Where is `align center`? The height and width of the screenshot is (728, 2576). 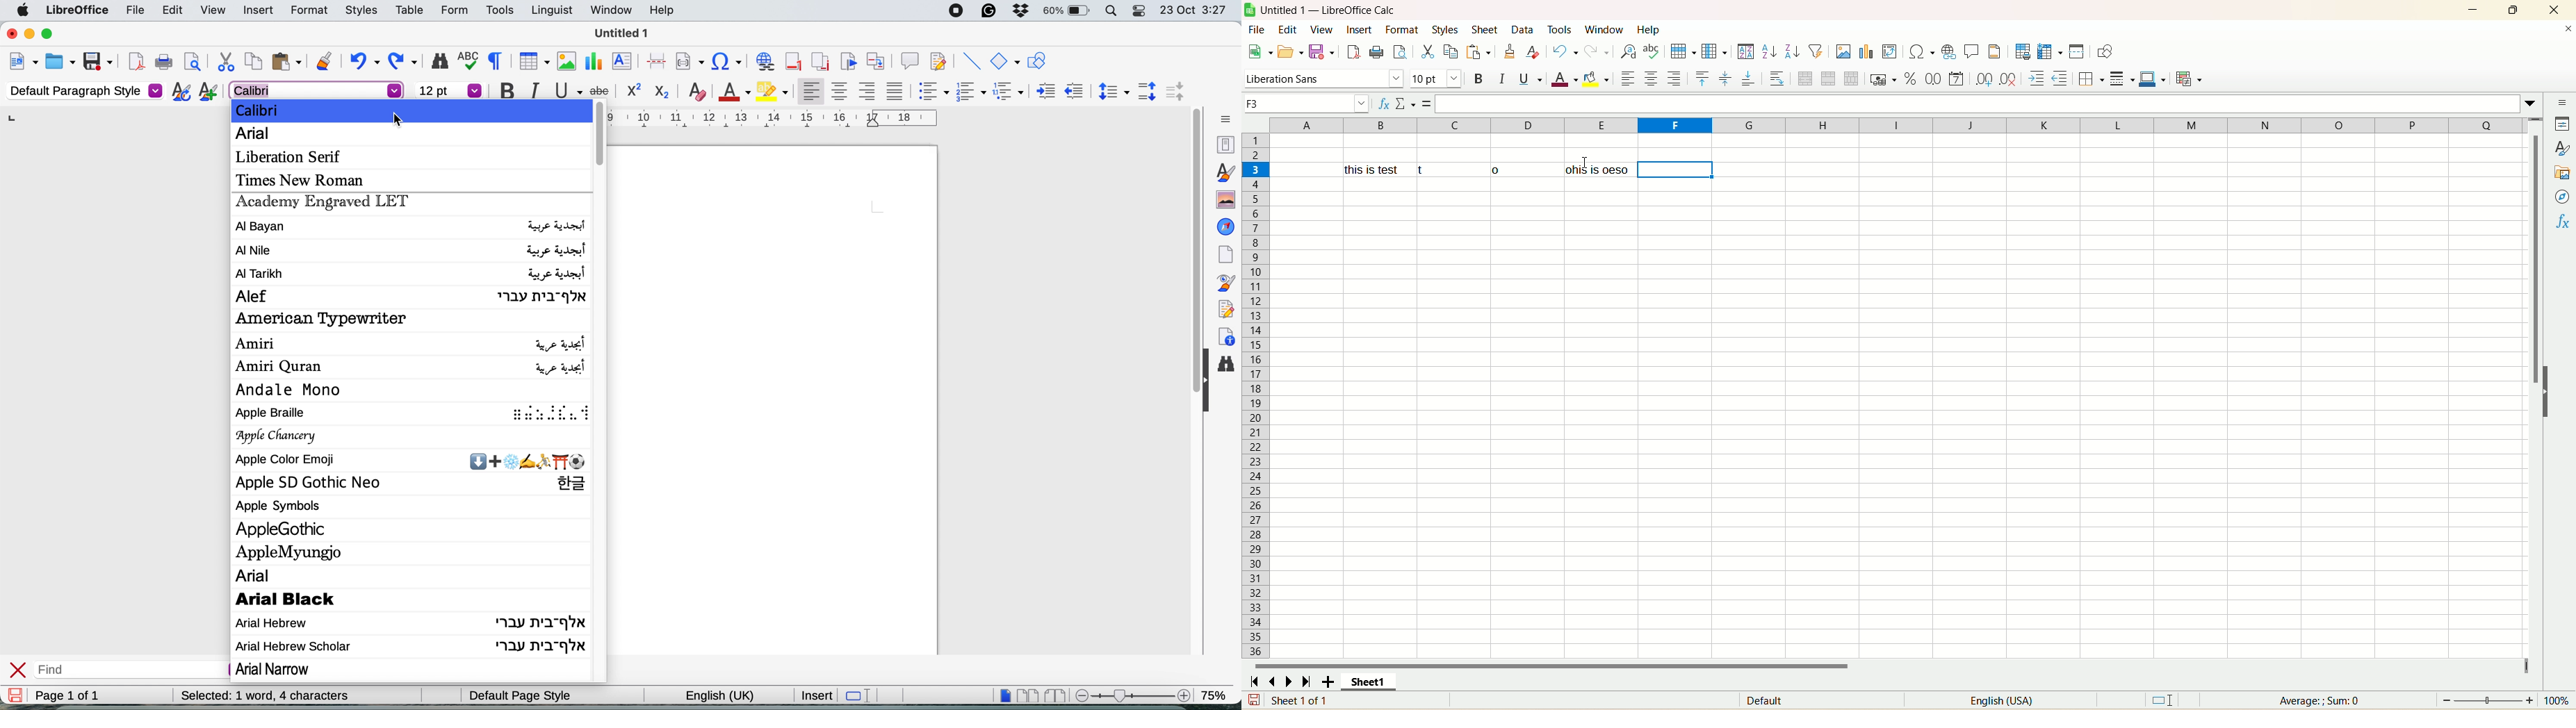 align center is located at coordinates (840, 92).